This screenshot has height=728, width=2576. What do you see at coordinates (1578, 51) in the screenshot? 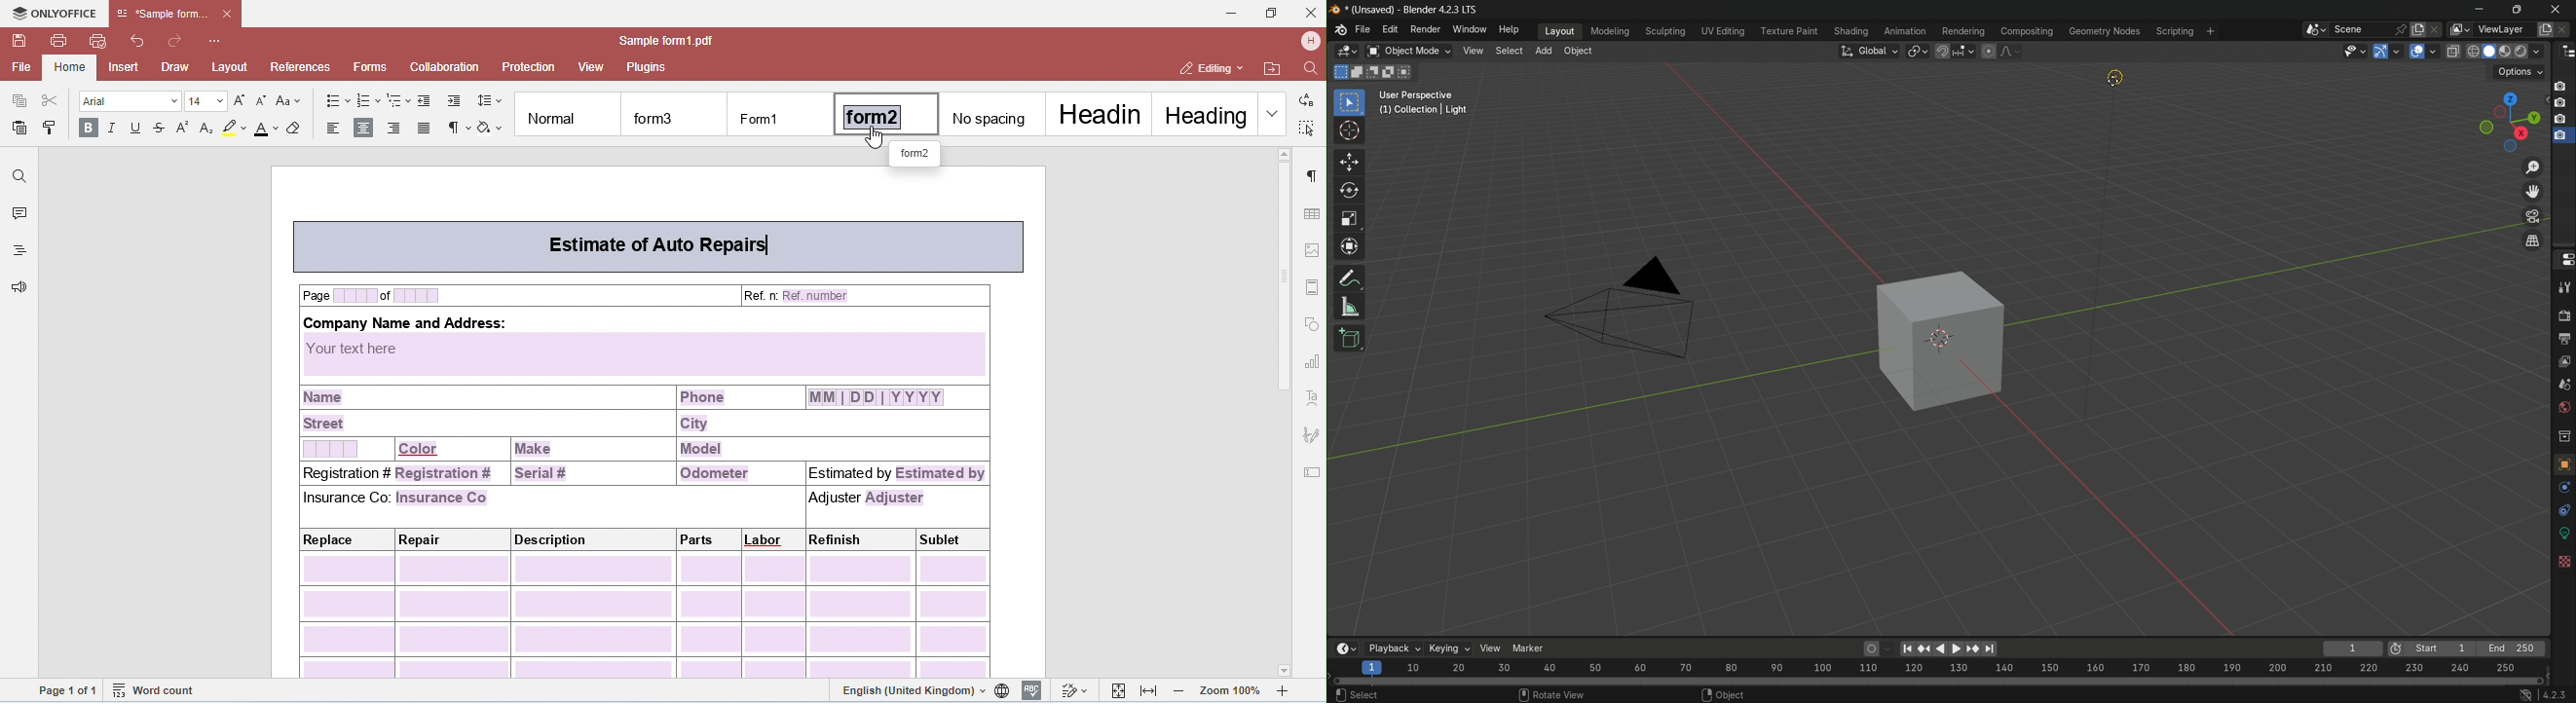
I see `object` at bounding box center [1578, 51].